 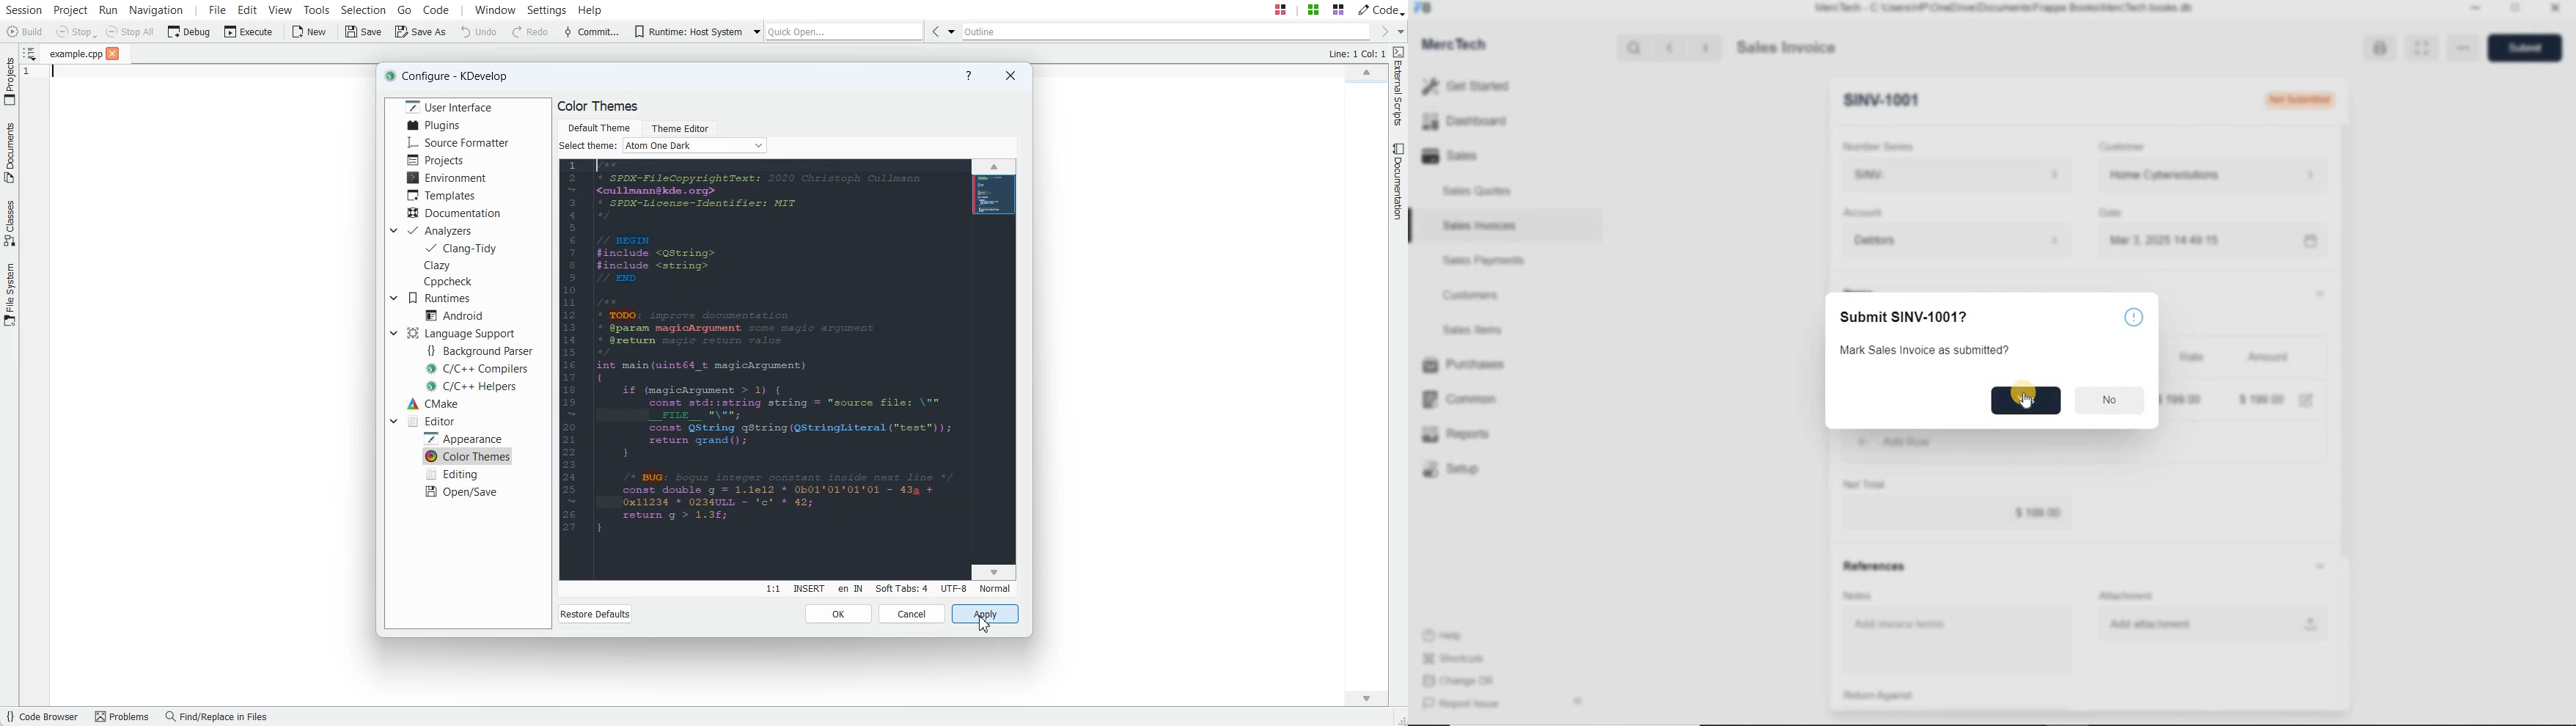 What do you see at coordinates (2475, 10) in the screenshot?
I see `Minimize` at bounding box center [2475, 10].